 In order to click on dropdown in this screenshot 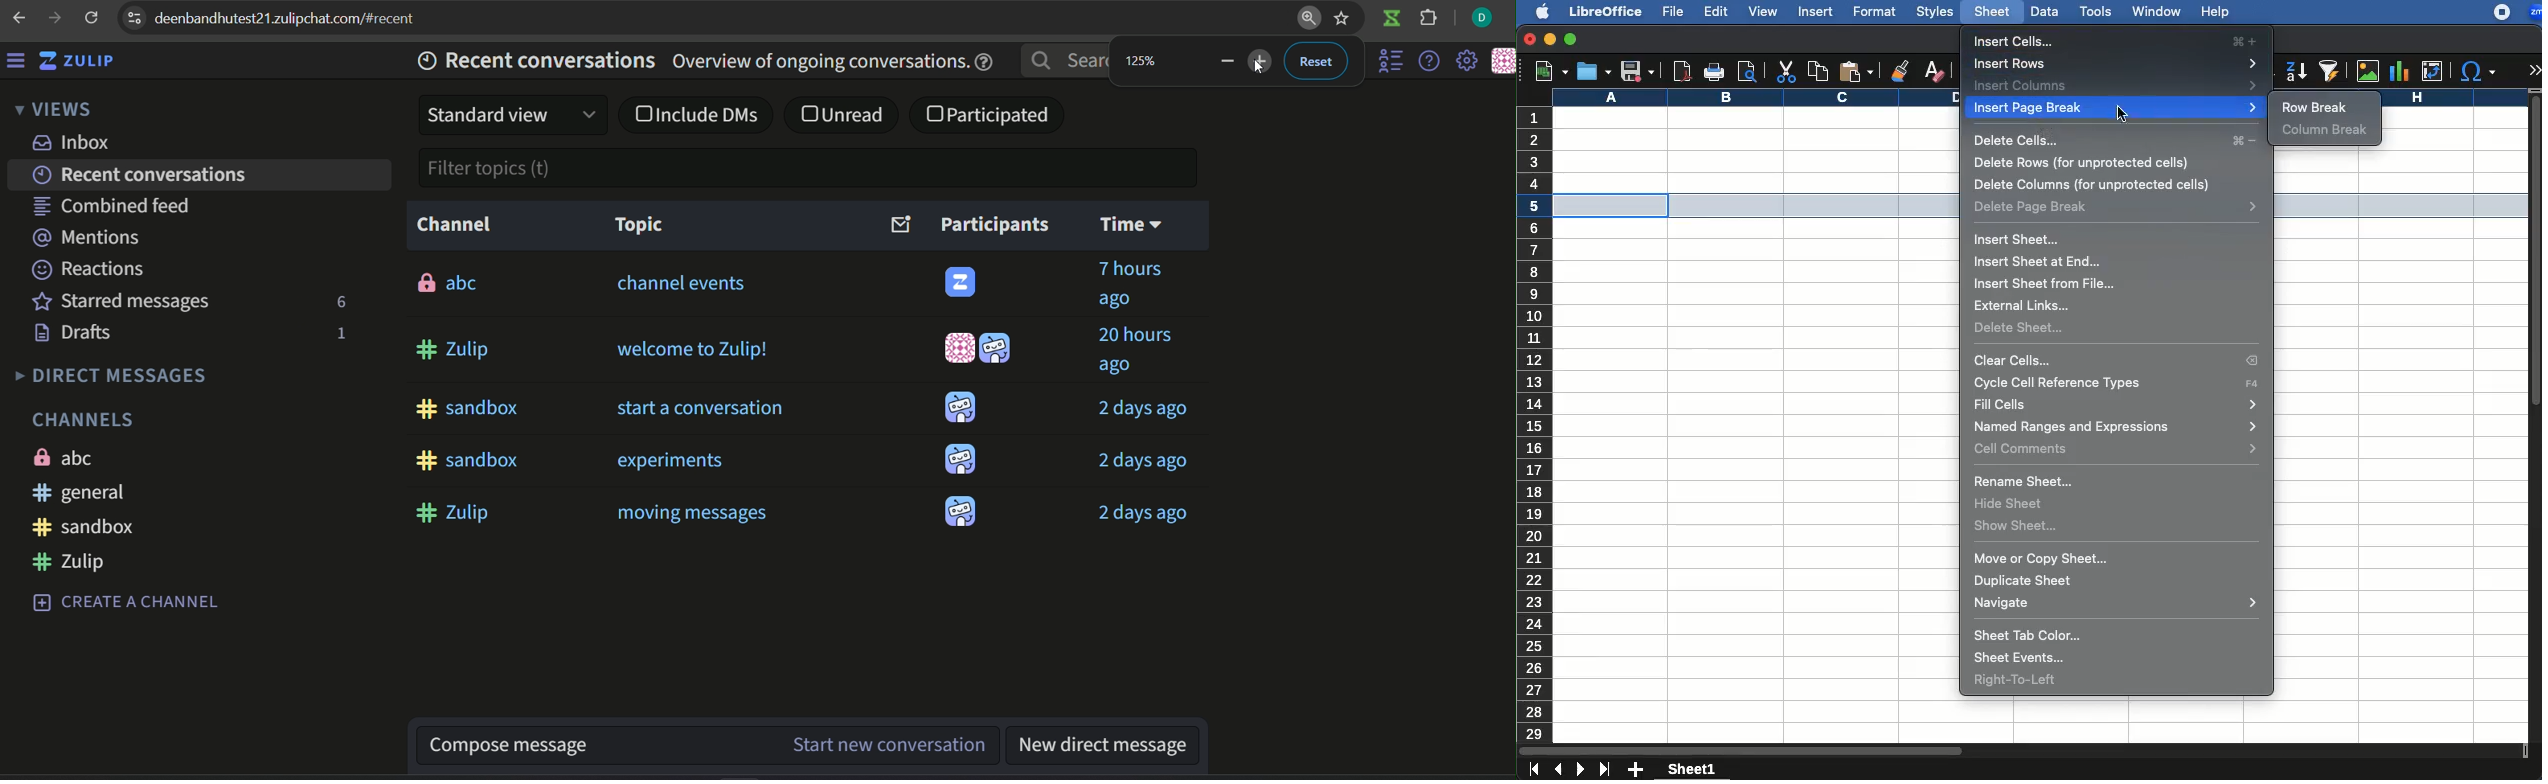, I will do `click(55, 112)`.